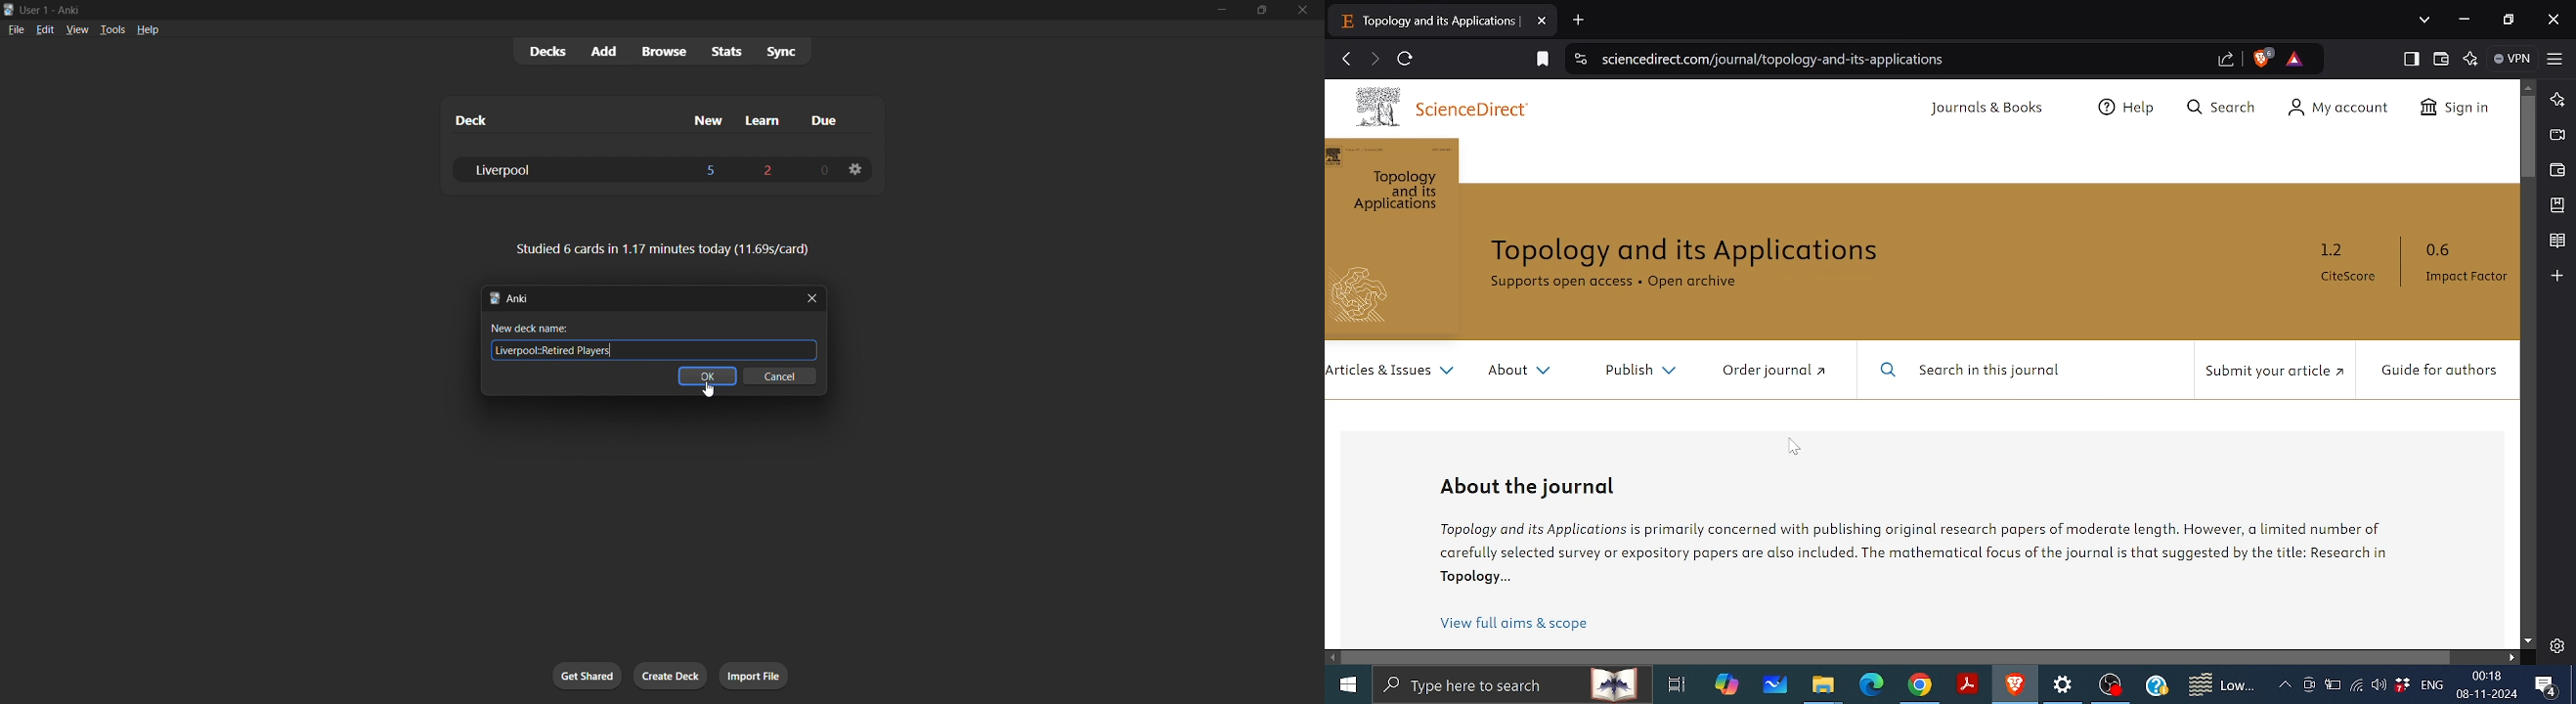 The height and width of the screenshot is (728, 2576). I want to click on Search tabs, so click(2426, 21).